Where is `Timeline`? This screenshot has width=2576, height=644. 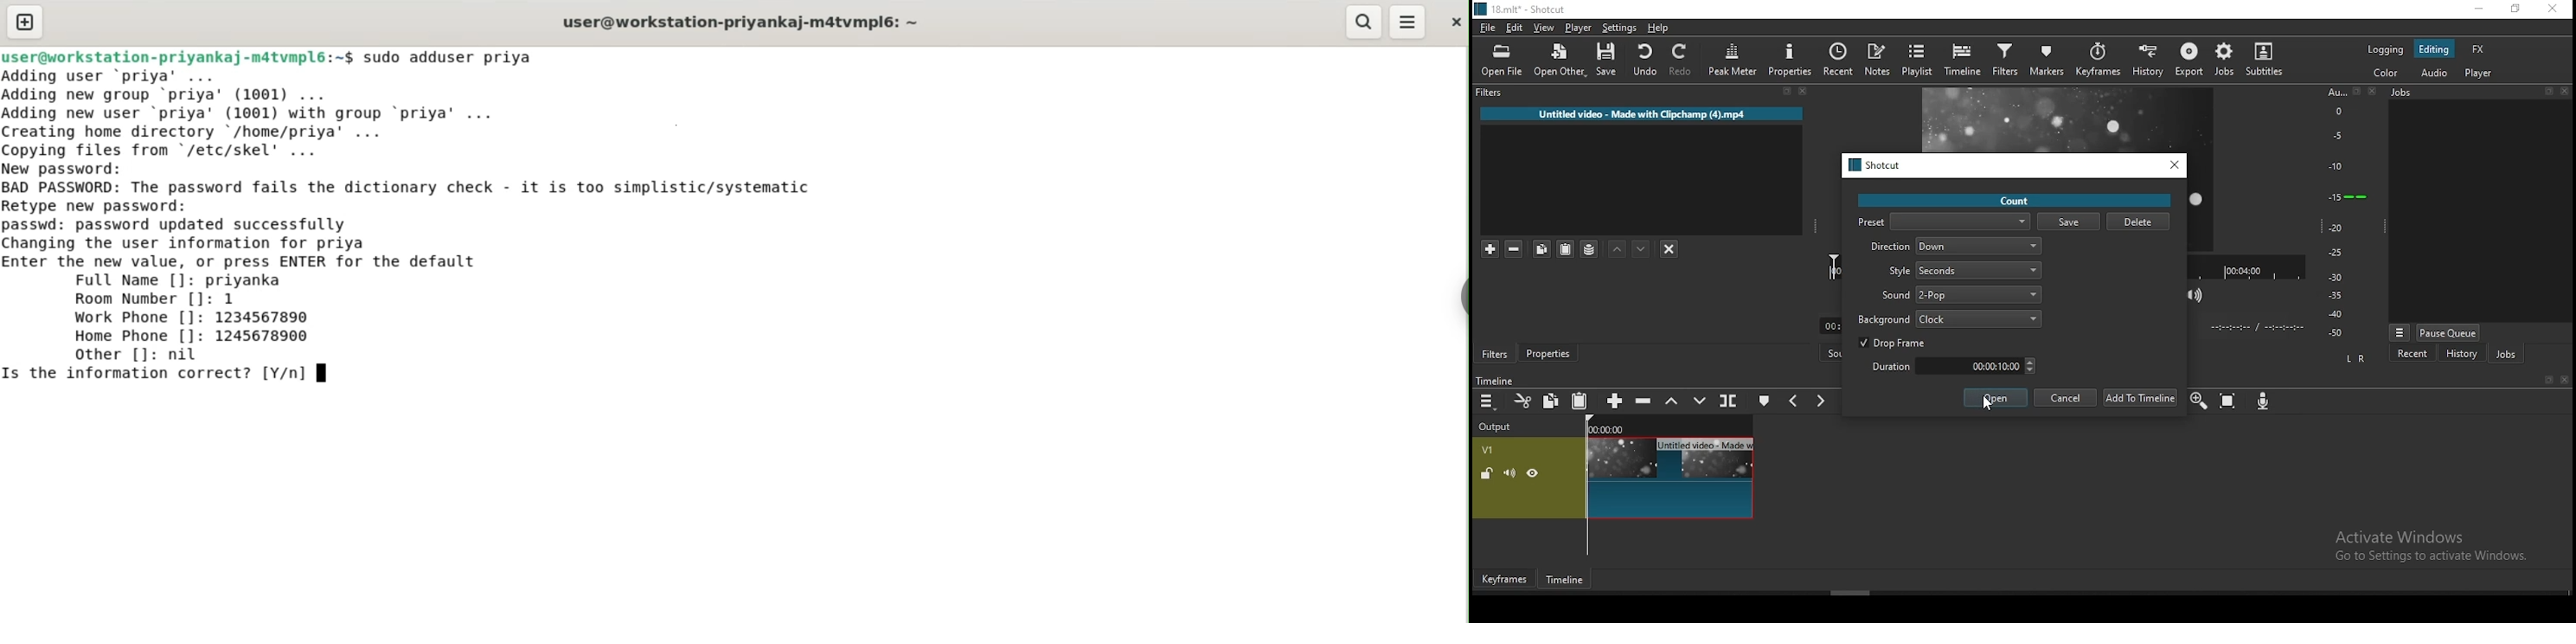
Timeline is located at coordinates (1563, 579).